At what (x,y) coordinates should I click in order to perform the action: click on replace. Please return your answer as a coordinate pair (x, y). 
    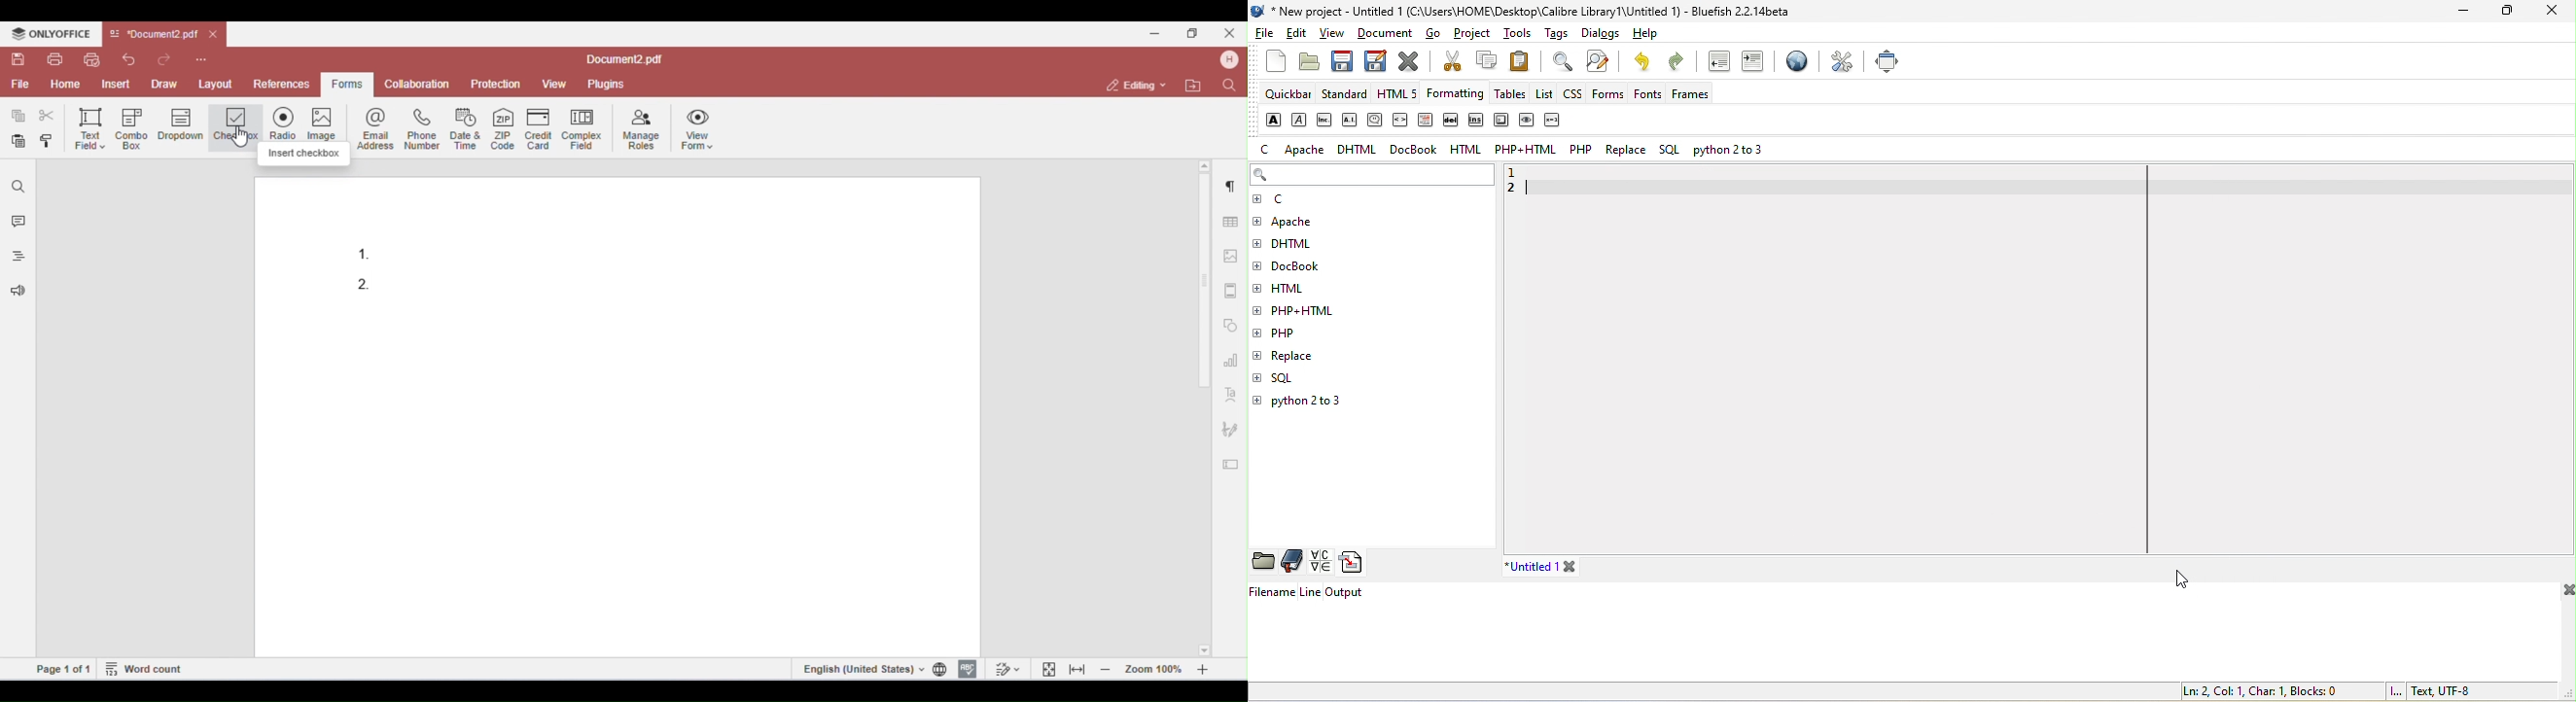
    Looking at the image, I should click on (1324, 356).